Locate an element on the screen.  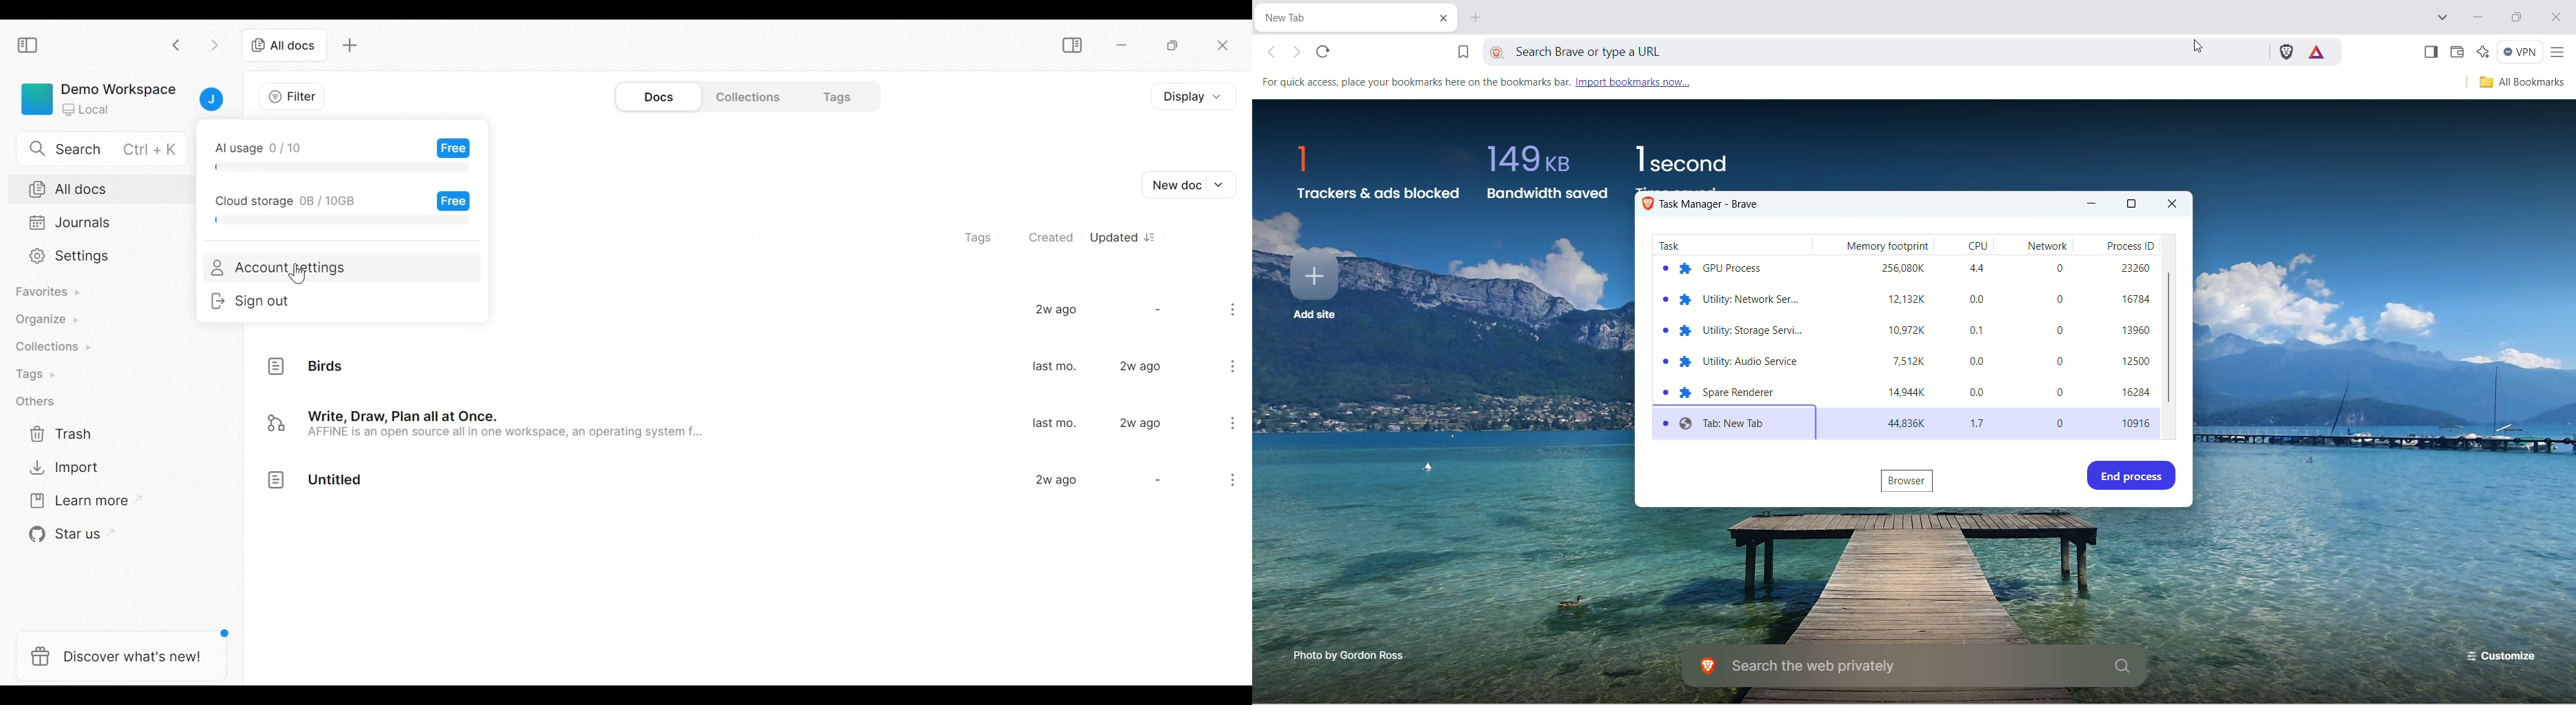
reload is located at coordinates (1326, 52).